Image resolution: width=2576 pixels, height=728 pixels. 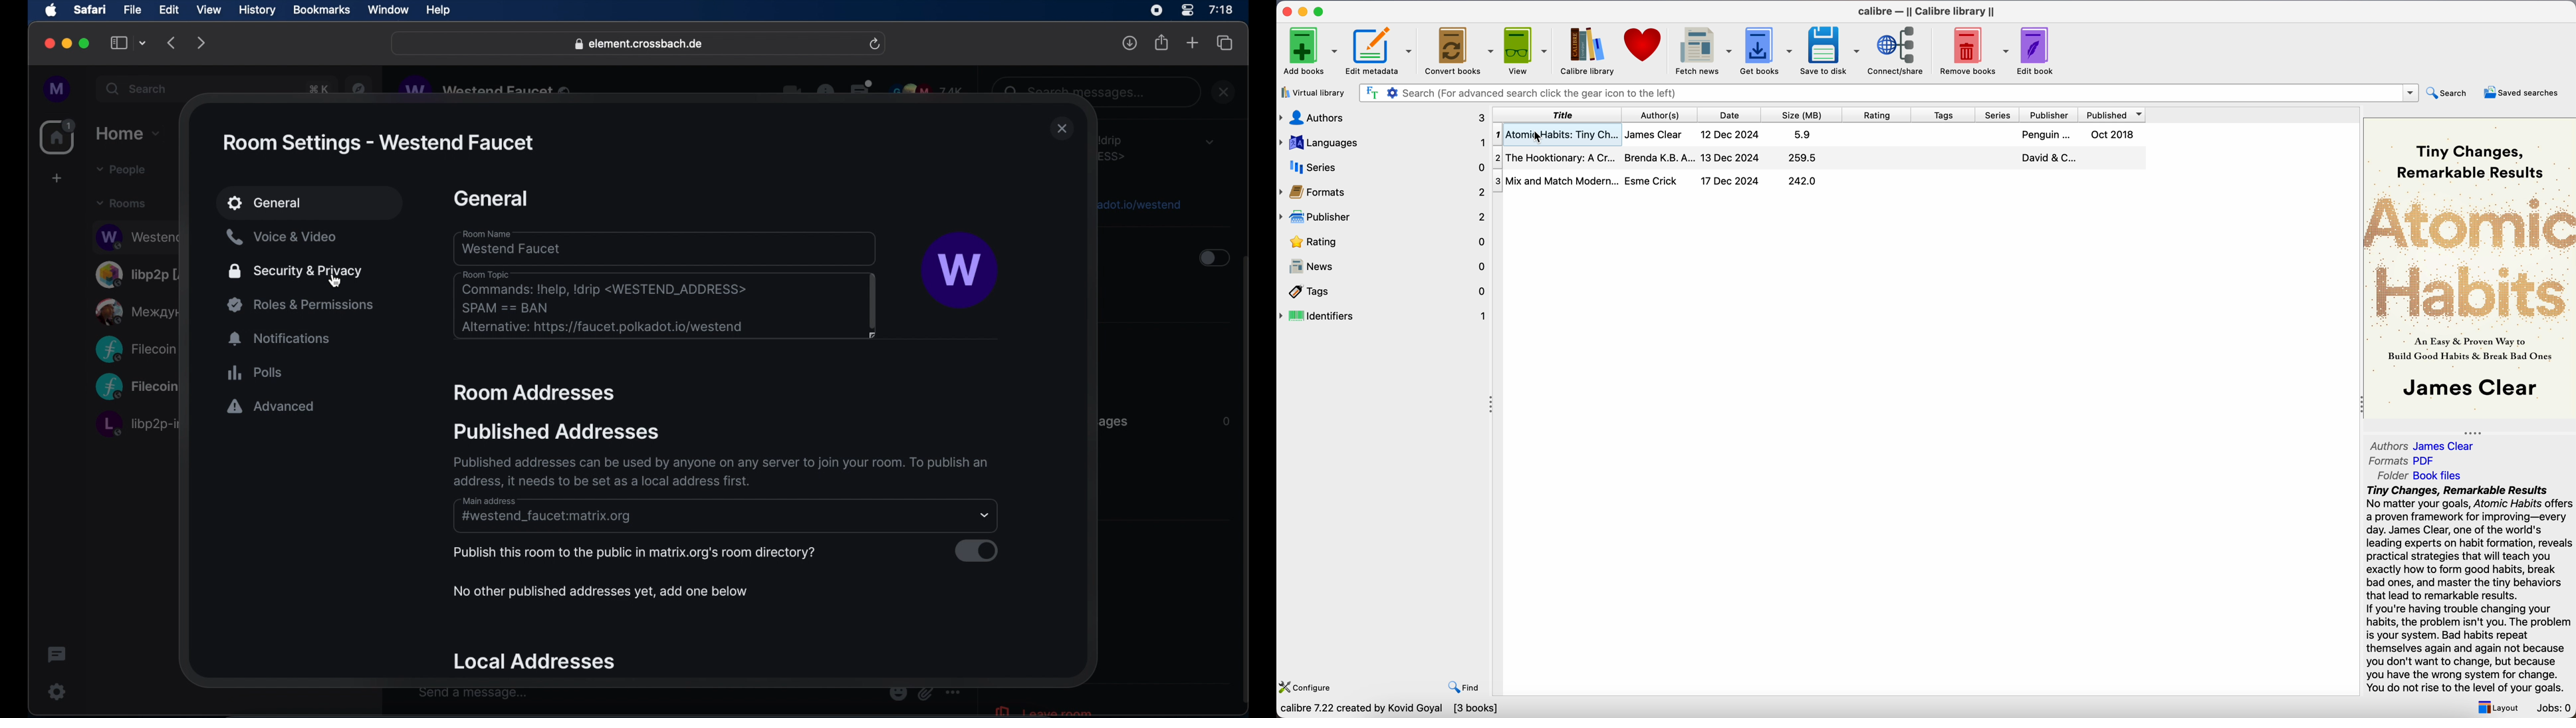 What do you see at coordinates (873, 90) in the screenshot?
I see `obscure icons` at bounding box center [873, 90].